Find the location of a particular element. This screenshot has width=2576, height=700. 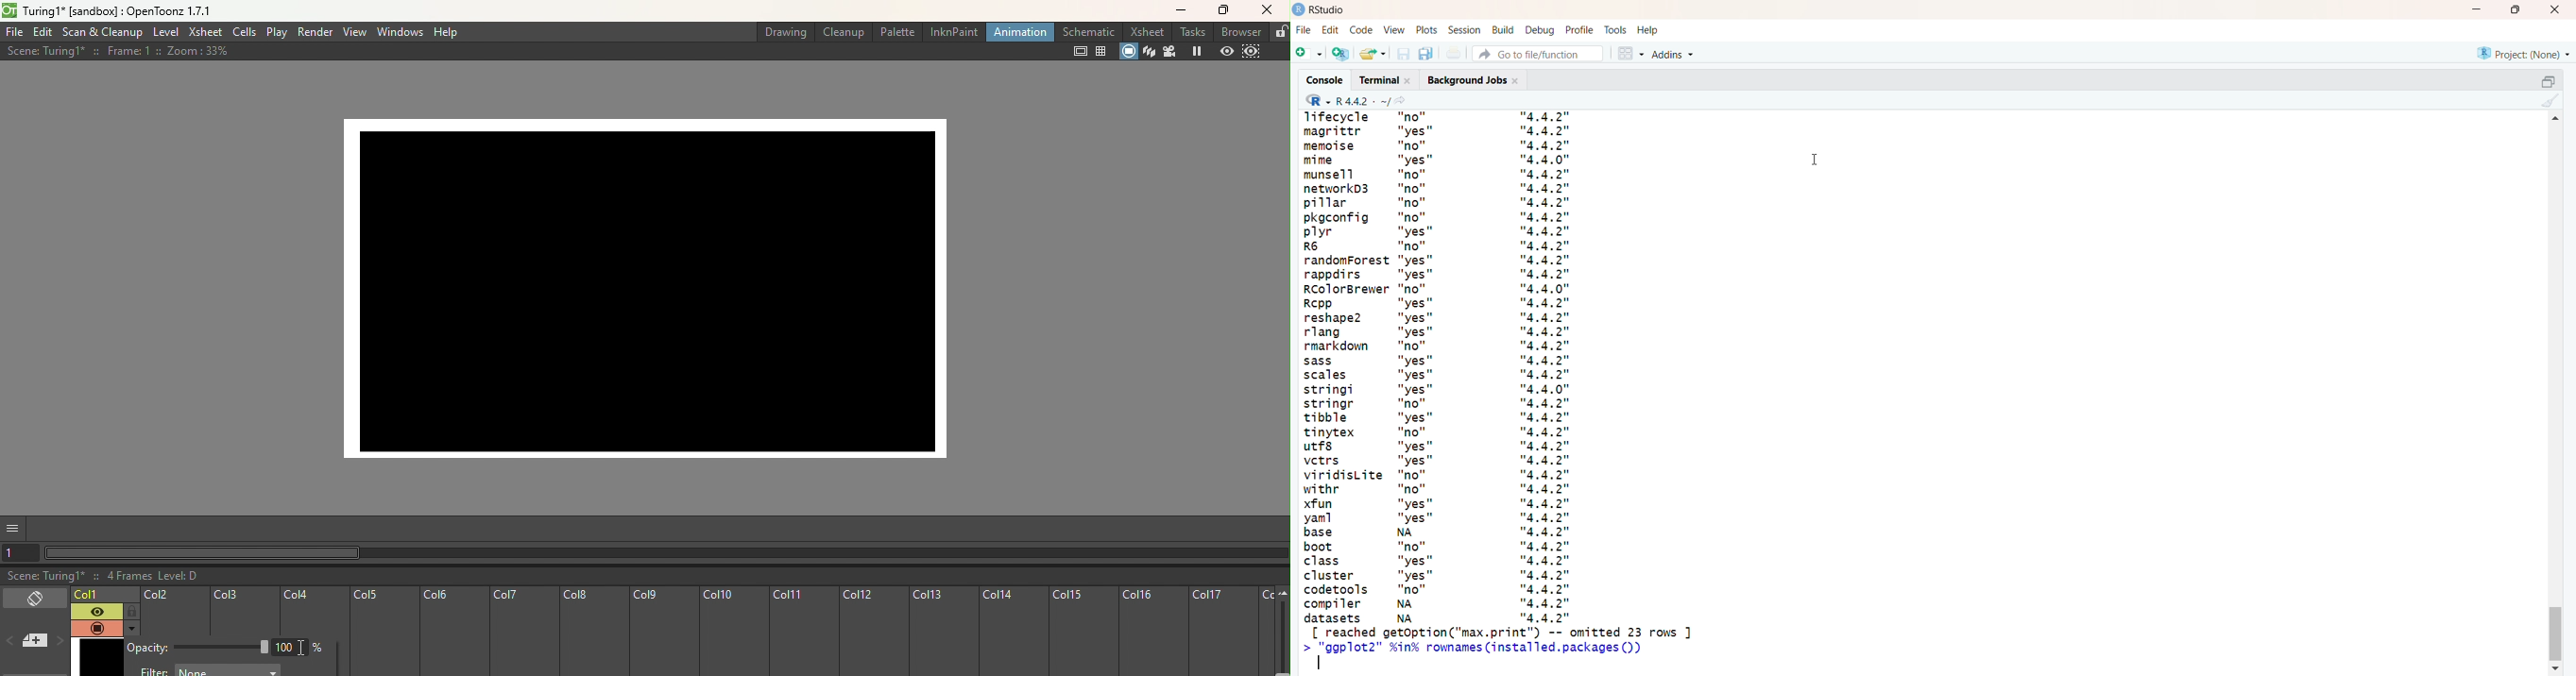

debug is located at coordinates (1540, 30).